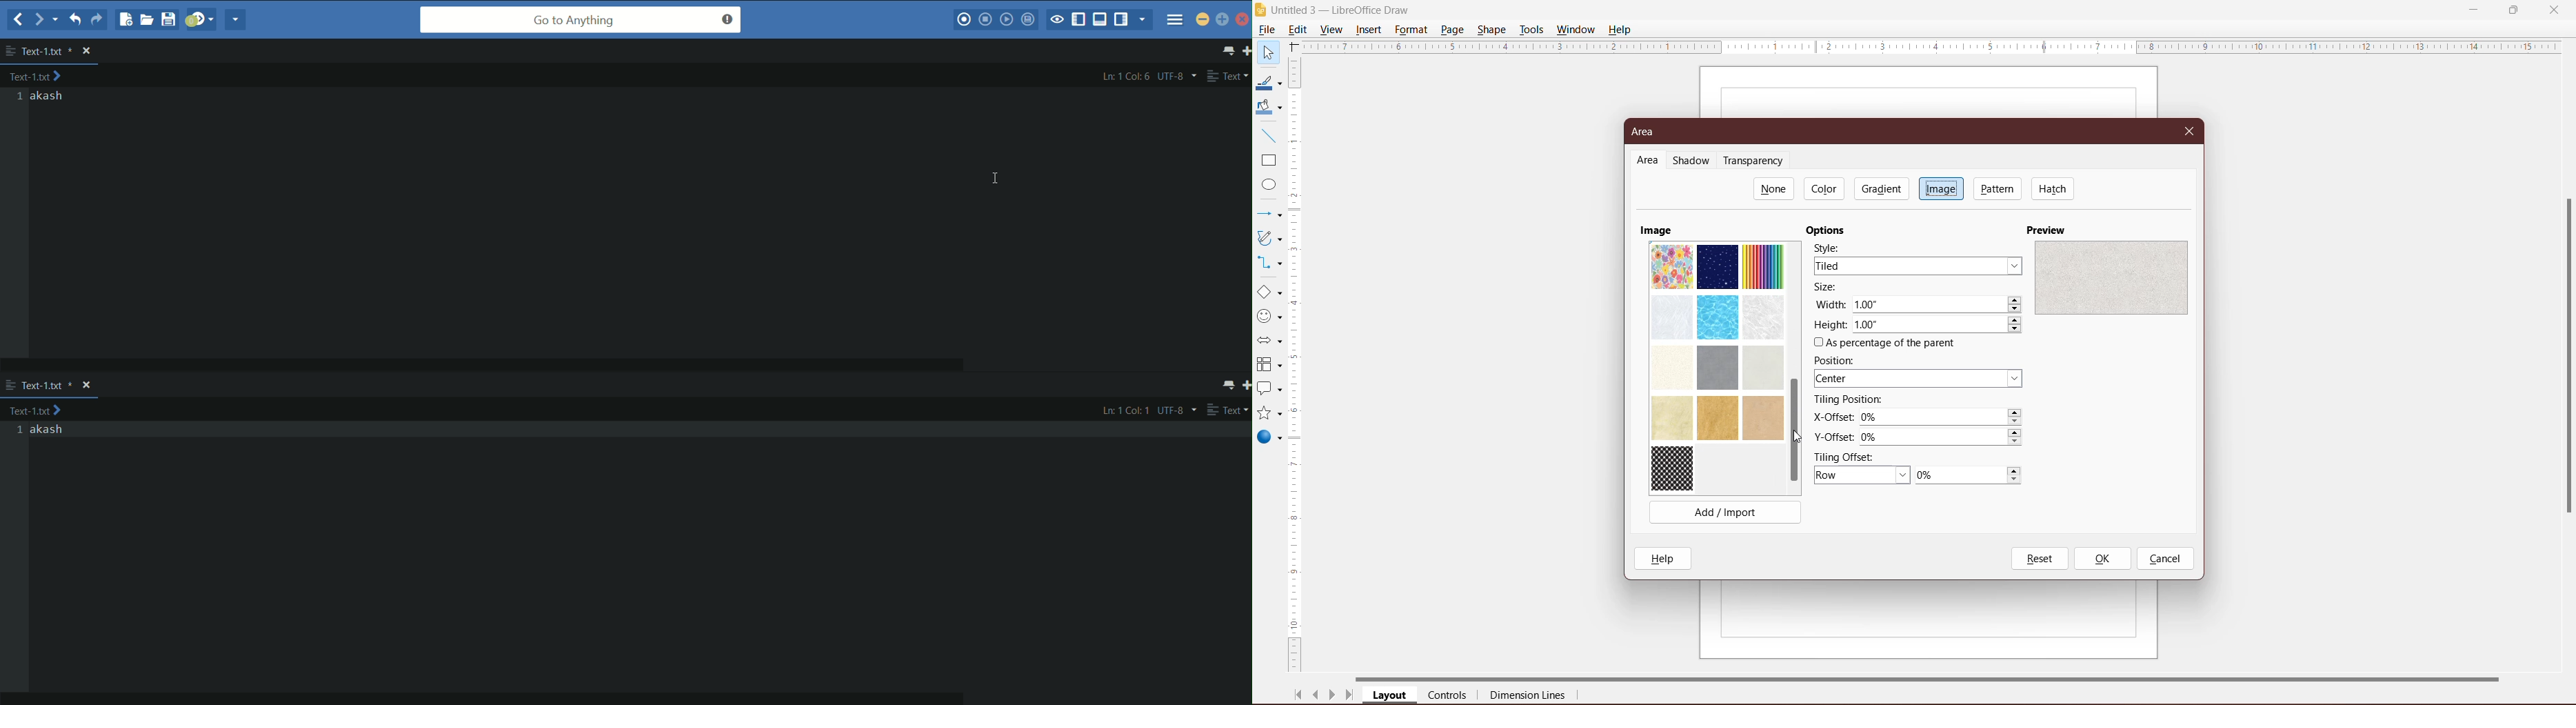 The image size is (2576, 728). What do you see at coordinates (1269, 317) in the screenshot?
I see `Symbol Shapes` at bounding box center [1269, 317].